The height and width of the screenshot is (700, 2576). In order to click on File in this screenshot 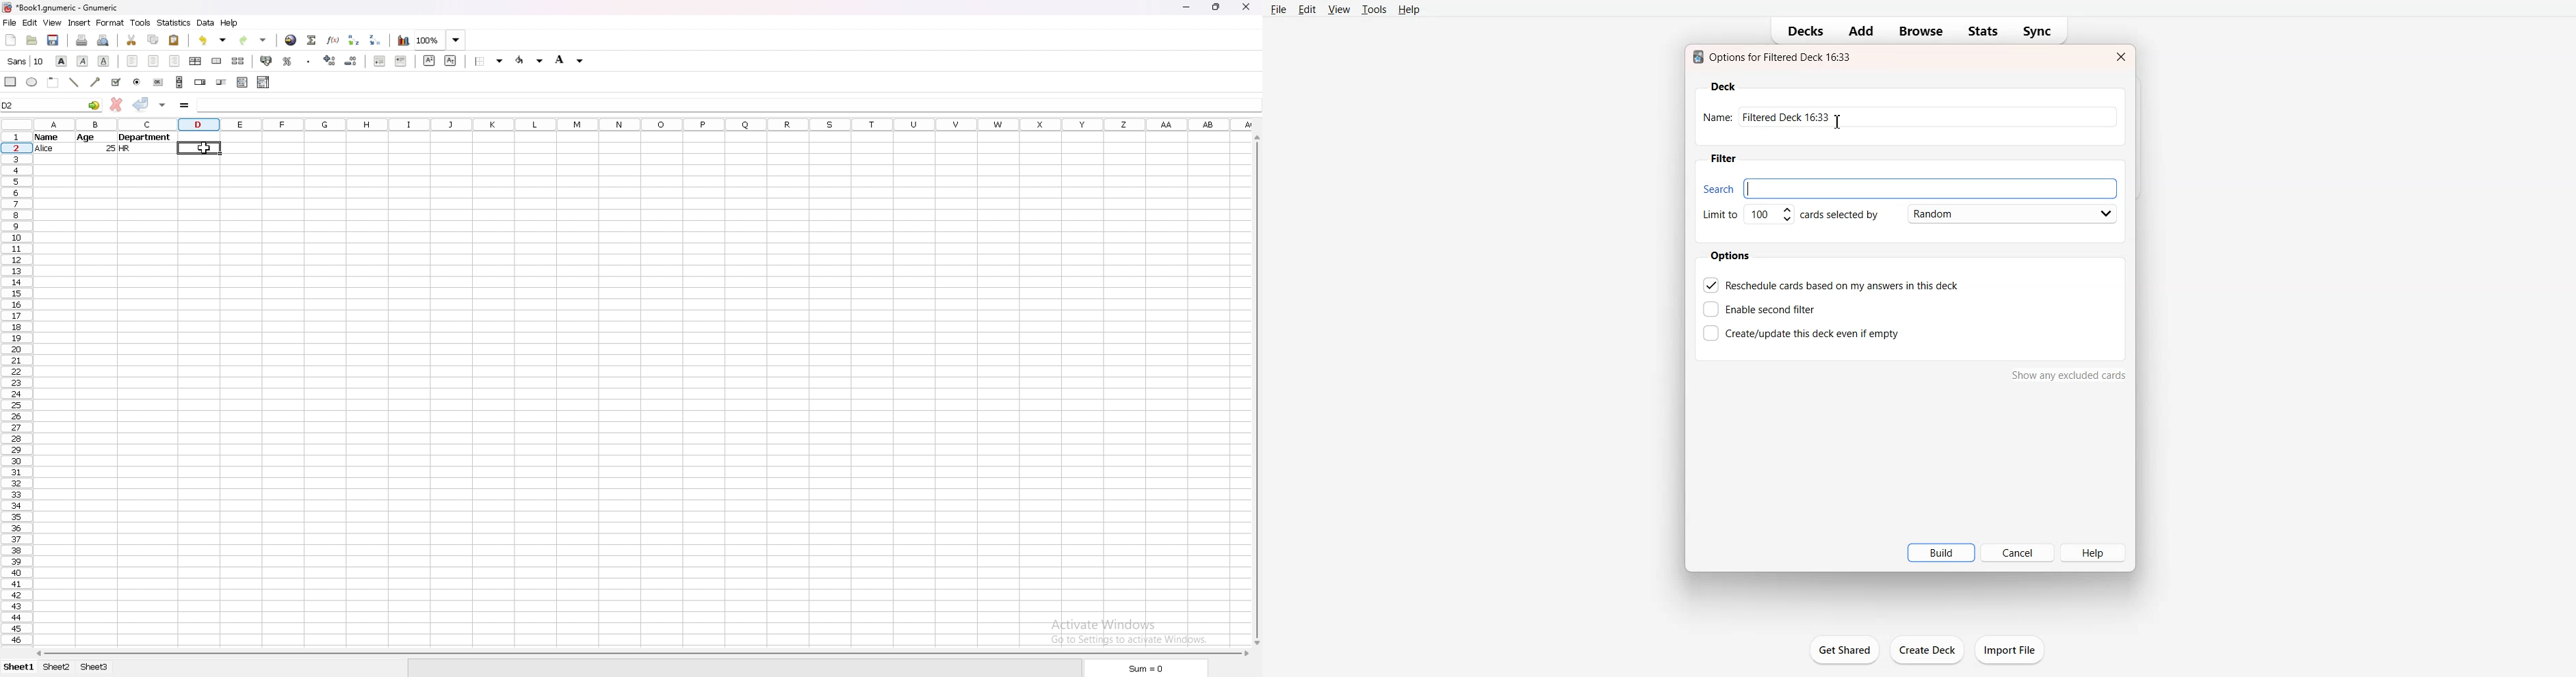, I will do `click(1279, 9)`.